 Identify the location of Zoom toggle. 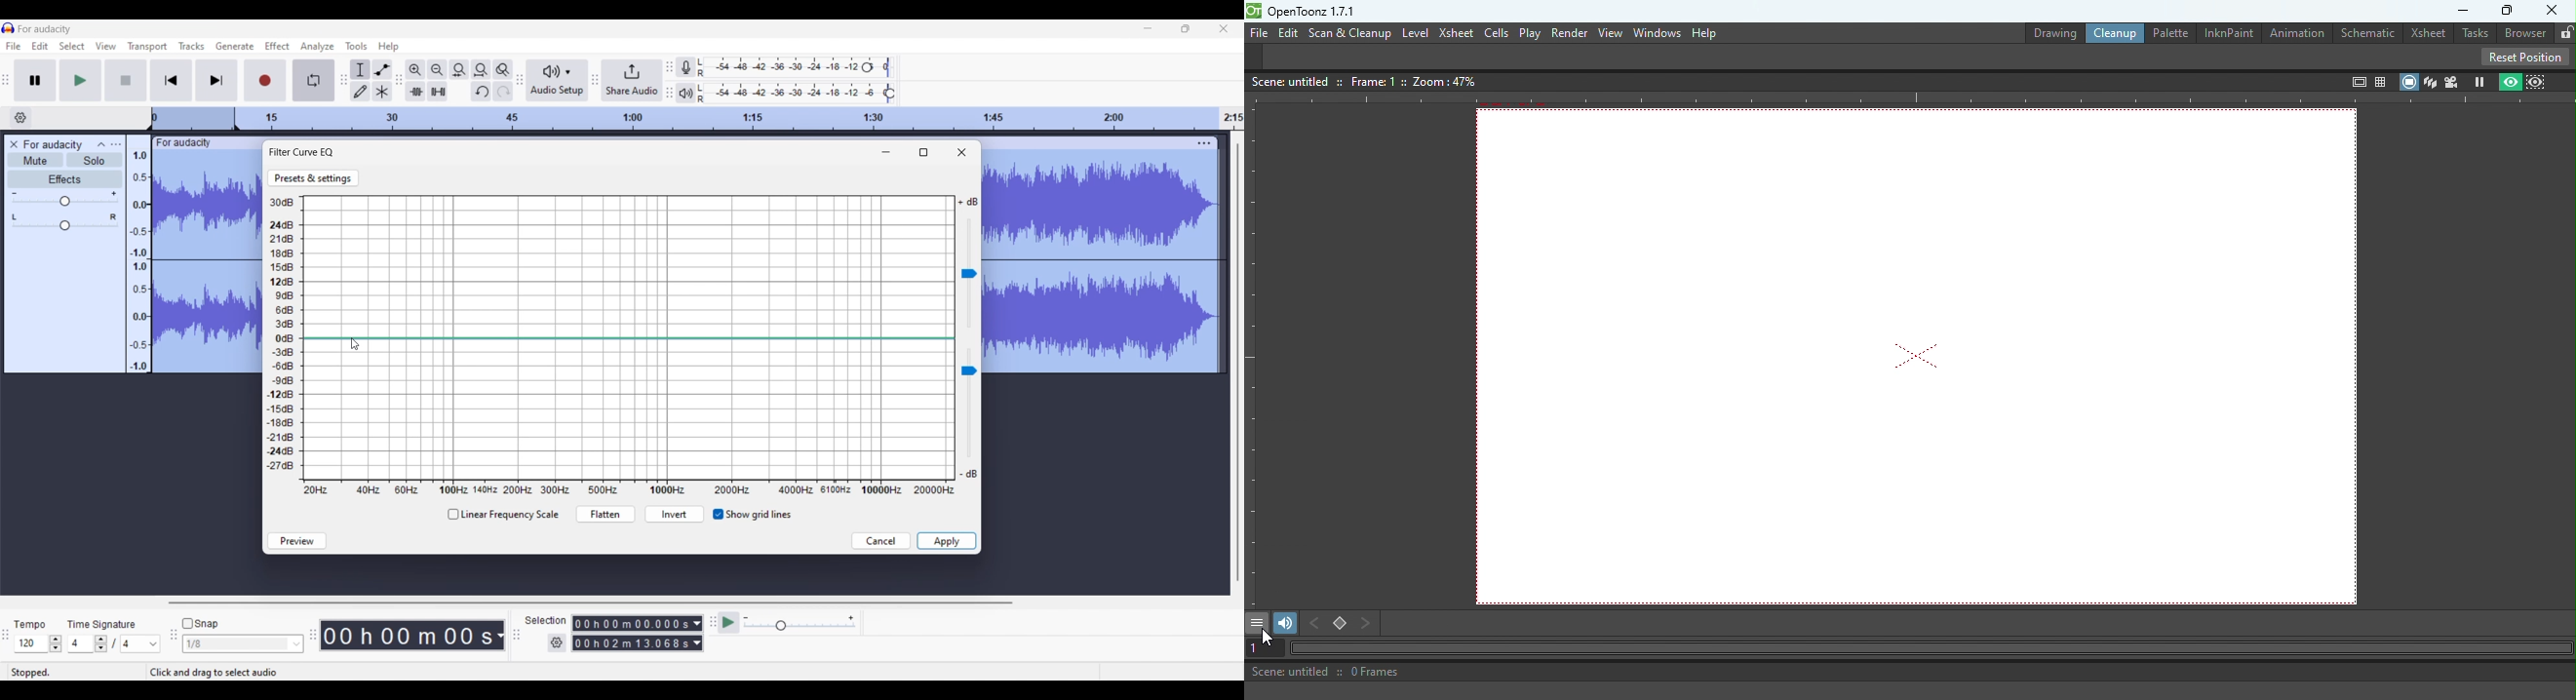
(504, 69).